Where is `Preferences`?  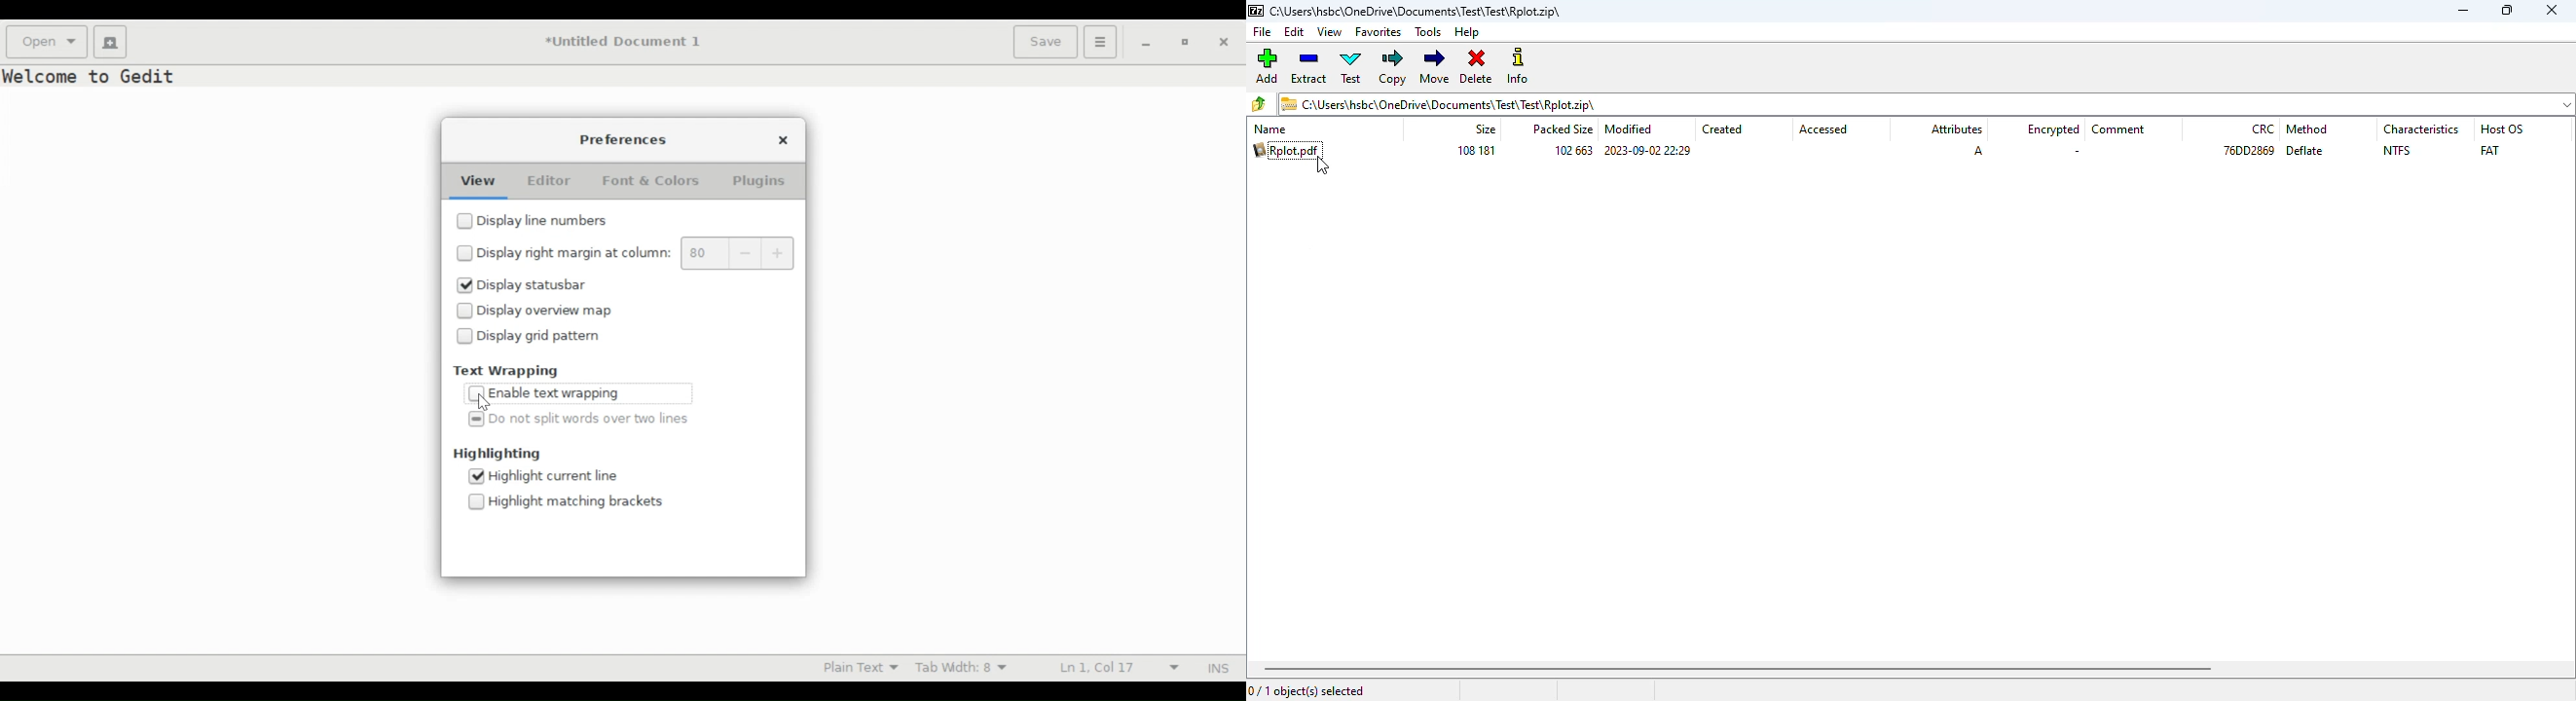 Preferences is located at coordinates (624, 140).